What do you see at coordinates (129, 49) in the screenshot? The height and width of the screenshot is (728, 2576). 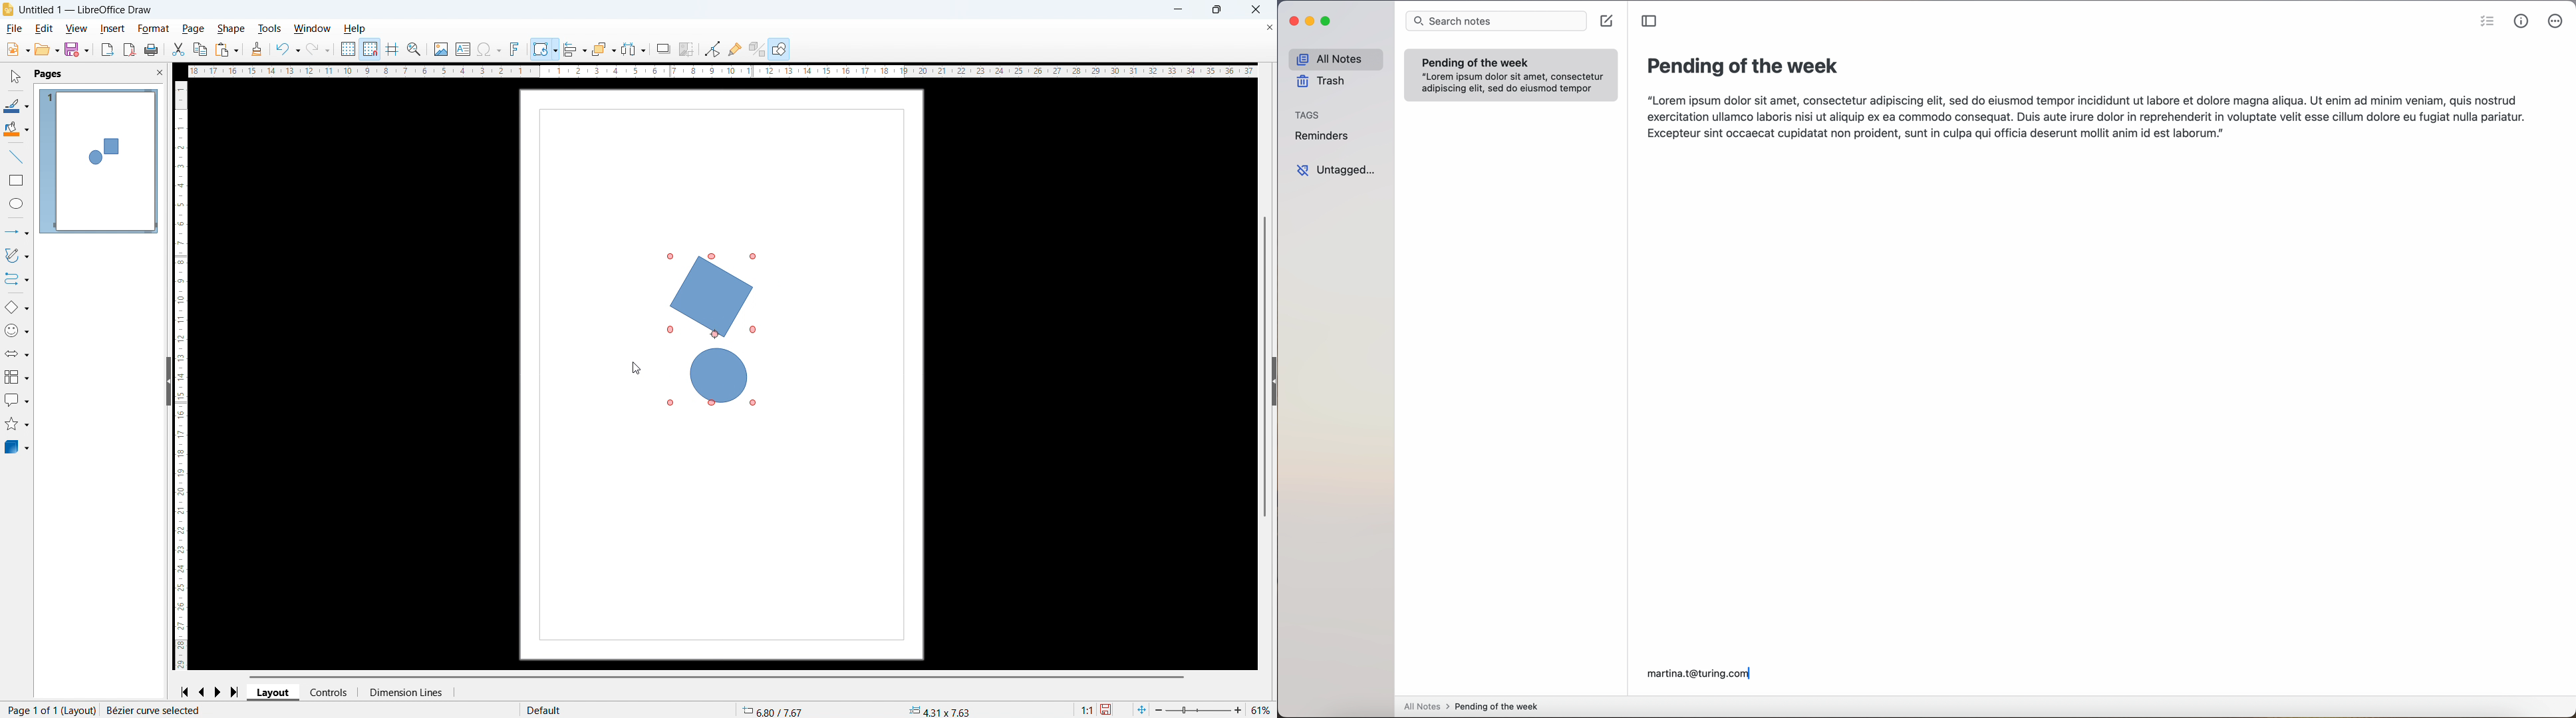 I see `Export as PDF ` at bounding box center [129, 49].